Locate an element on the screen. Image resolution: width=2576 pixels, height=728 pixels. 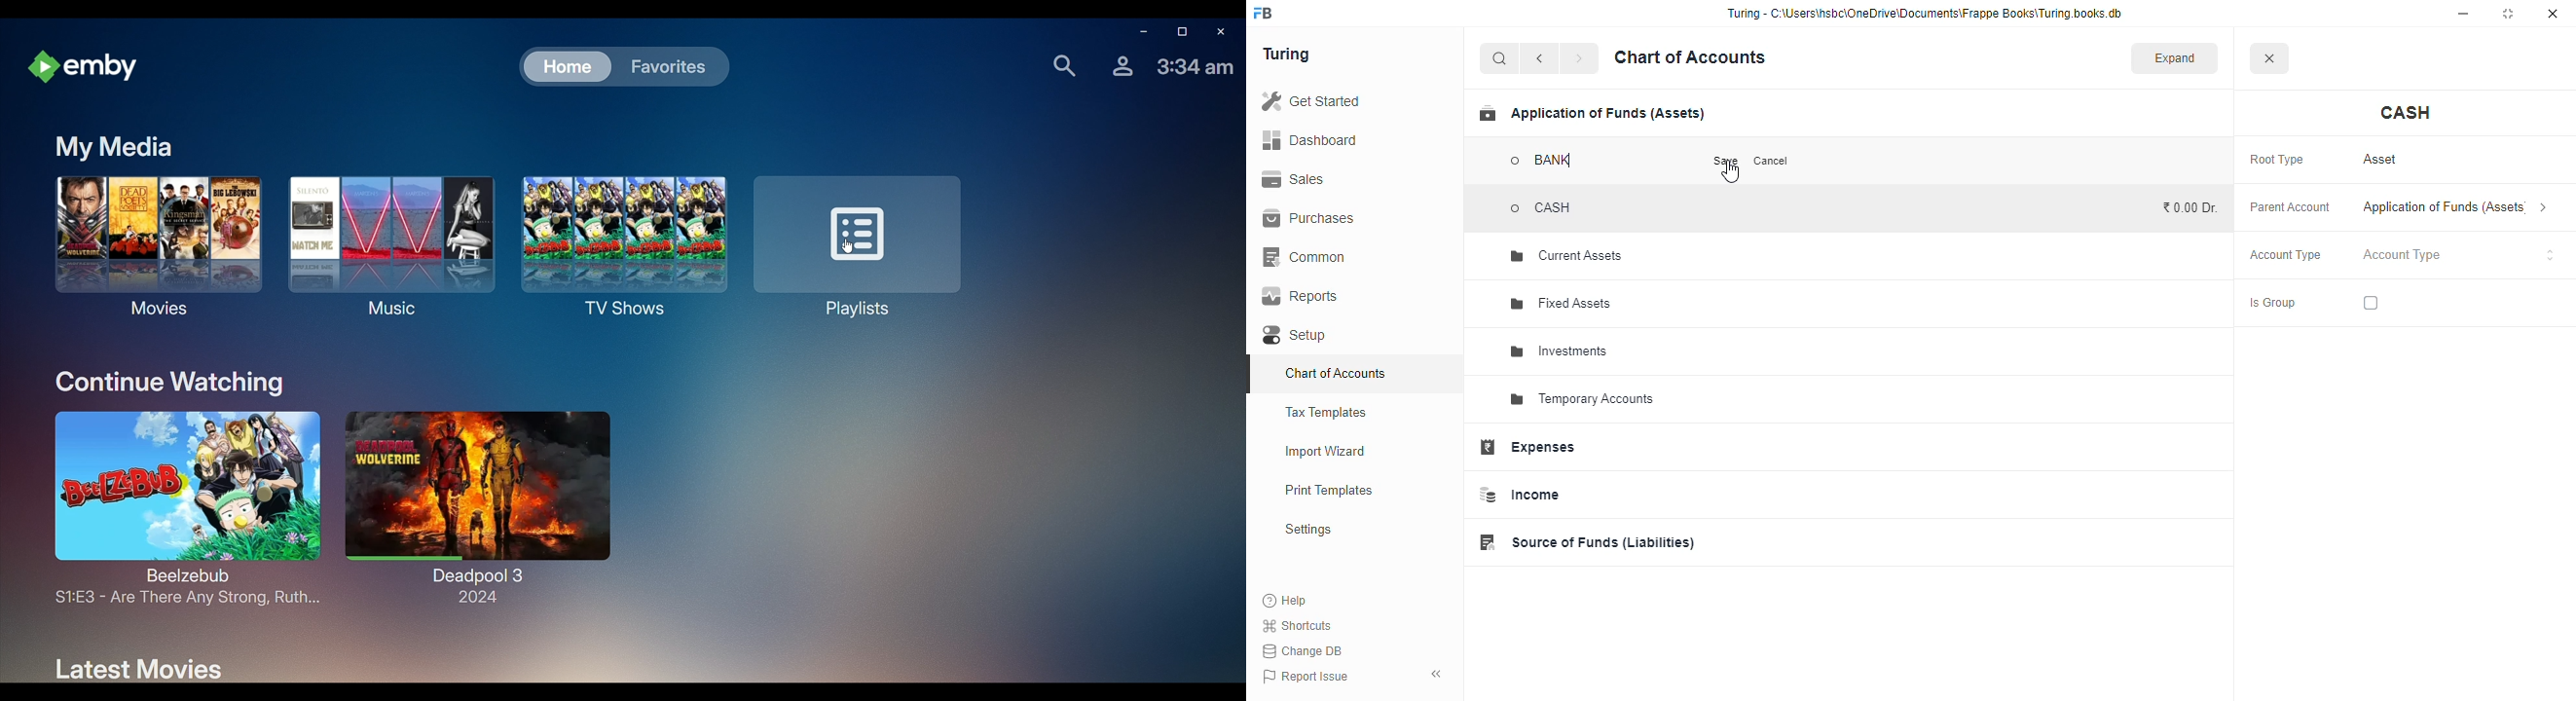
application of funds (assets) is located at coordinates (1592, 113).